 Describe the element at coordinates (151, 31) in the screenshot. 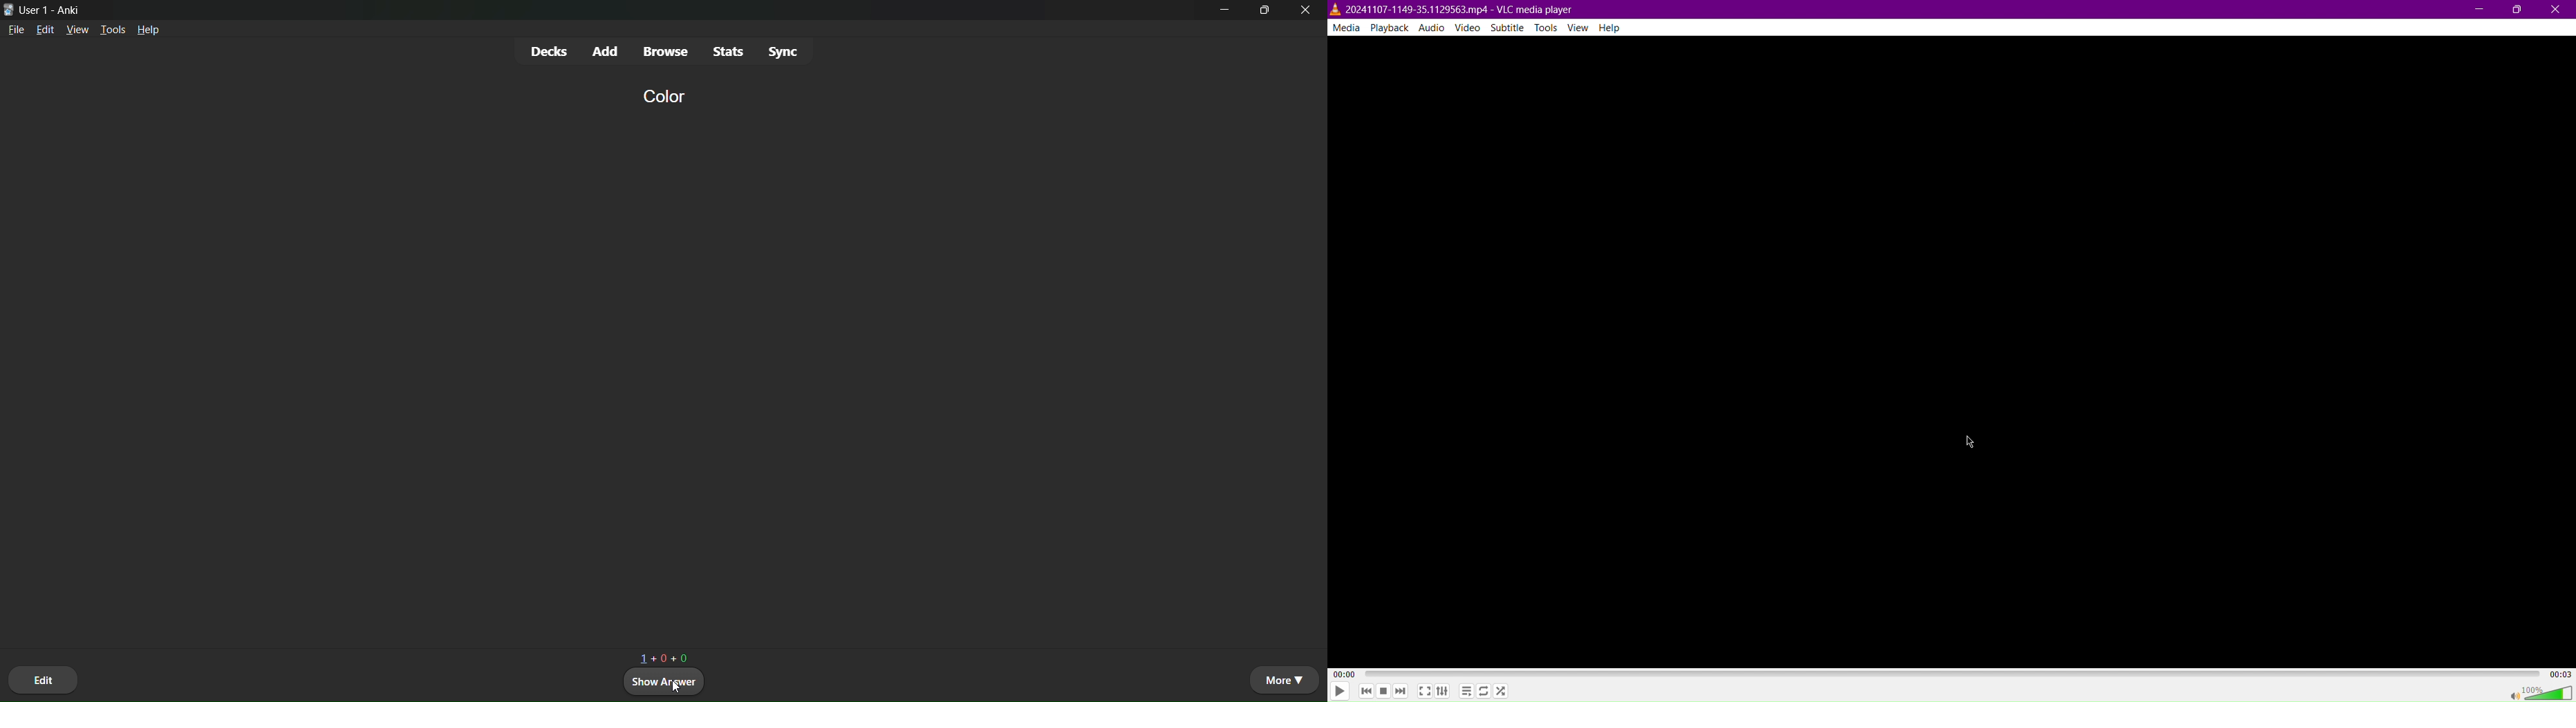

I see `help` at that location.